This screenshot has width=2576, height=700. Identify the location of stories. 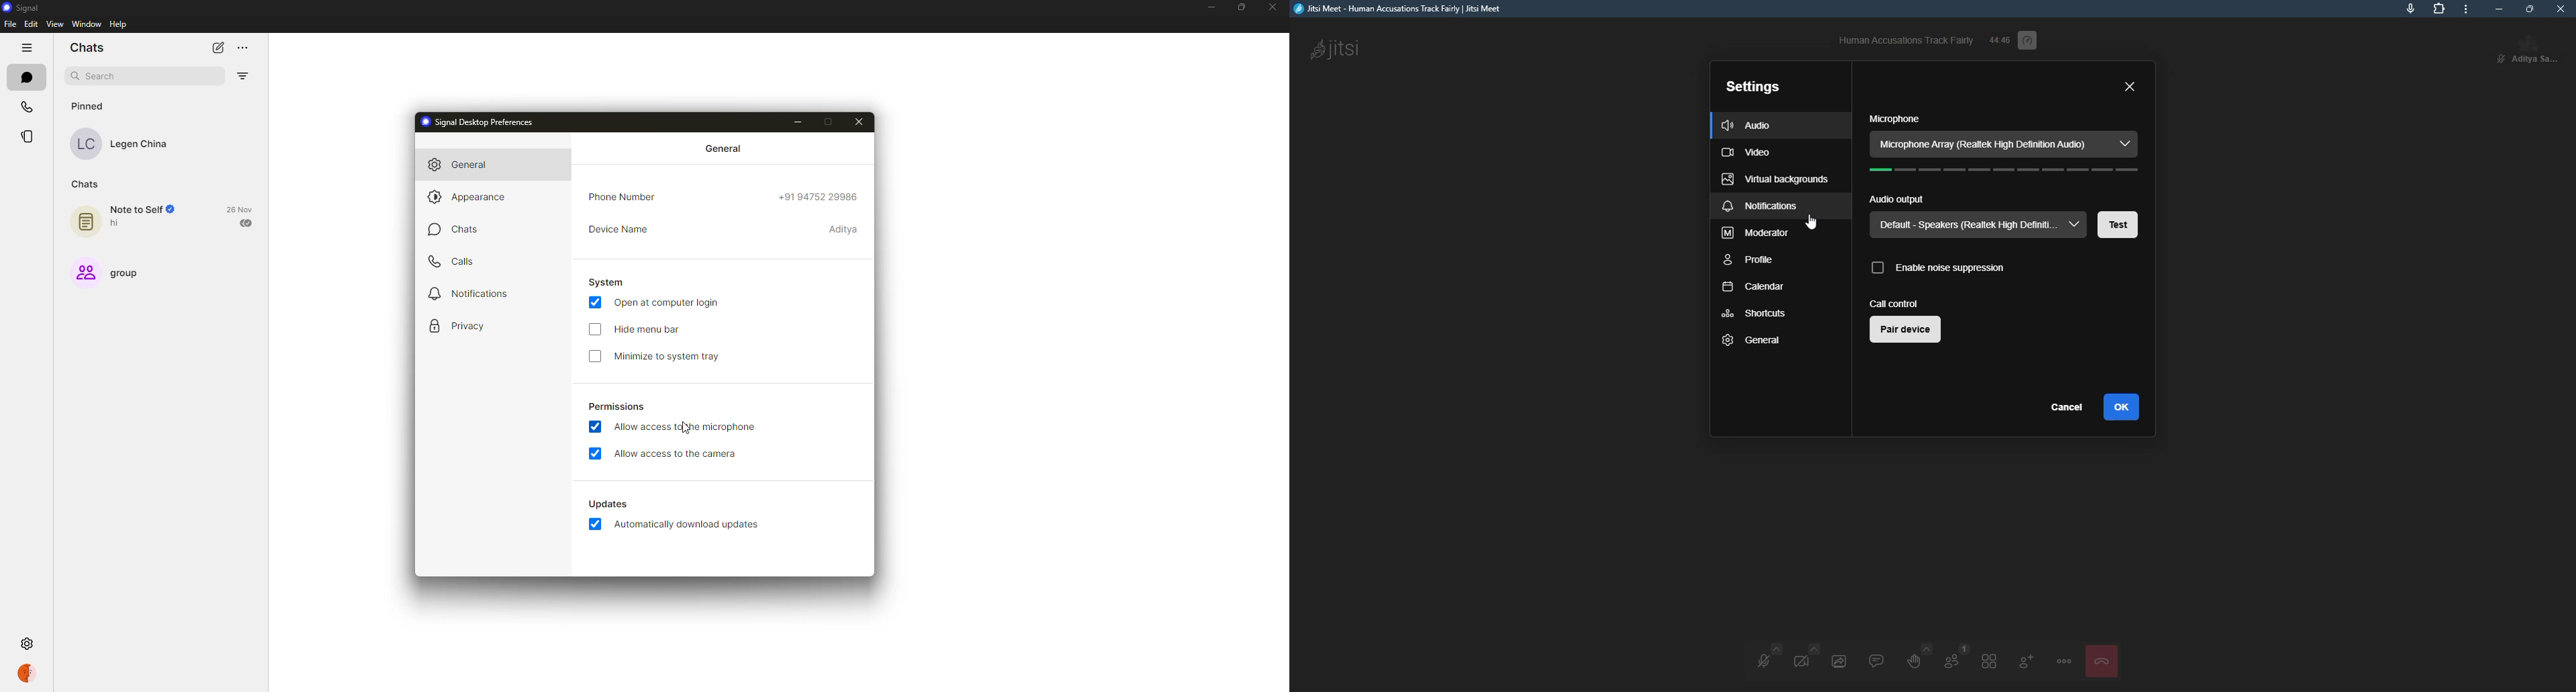
(29, 136).